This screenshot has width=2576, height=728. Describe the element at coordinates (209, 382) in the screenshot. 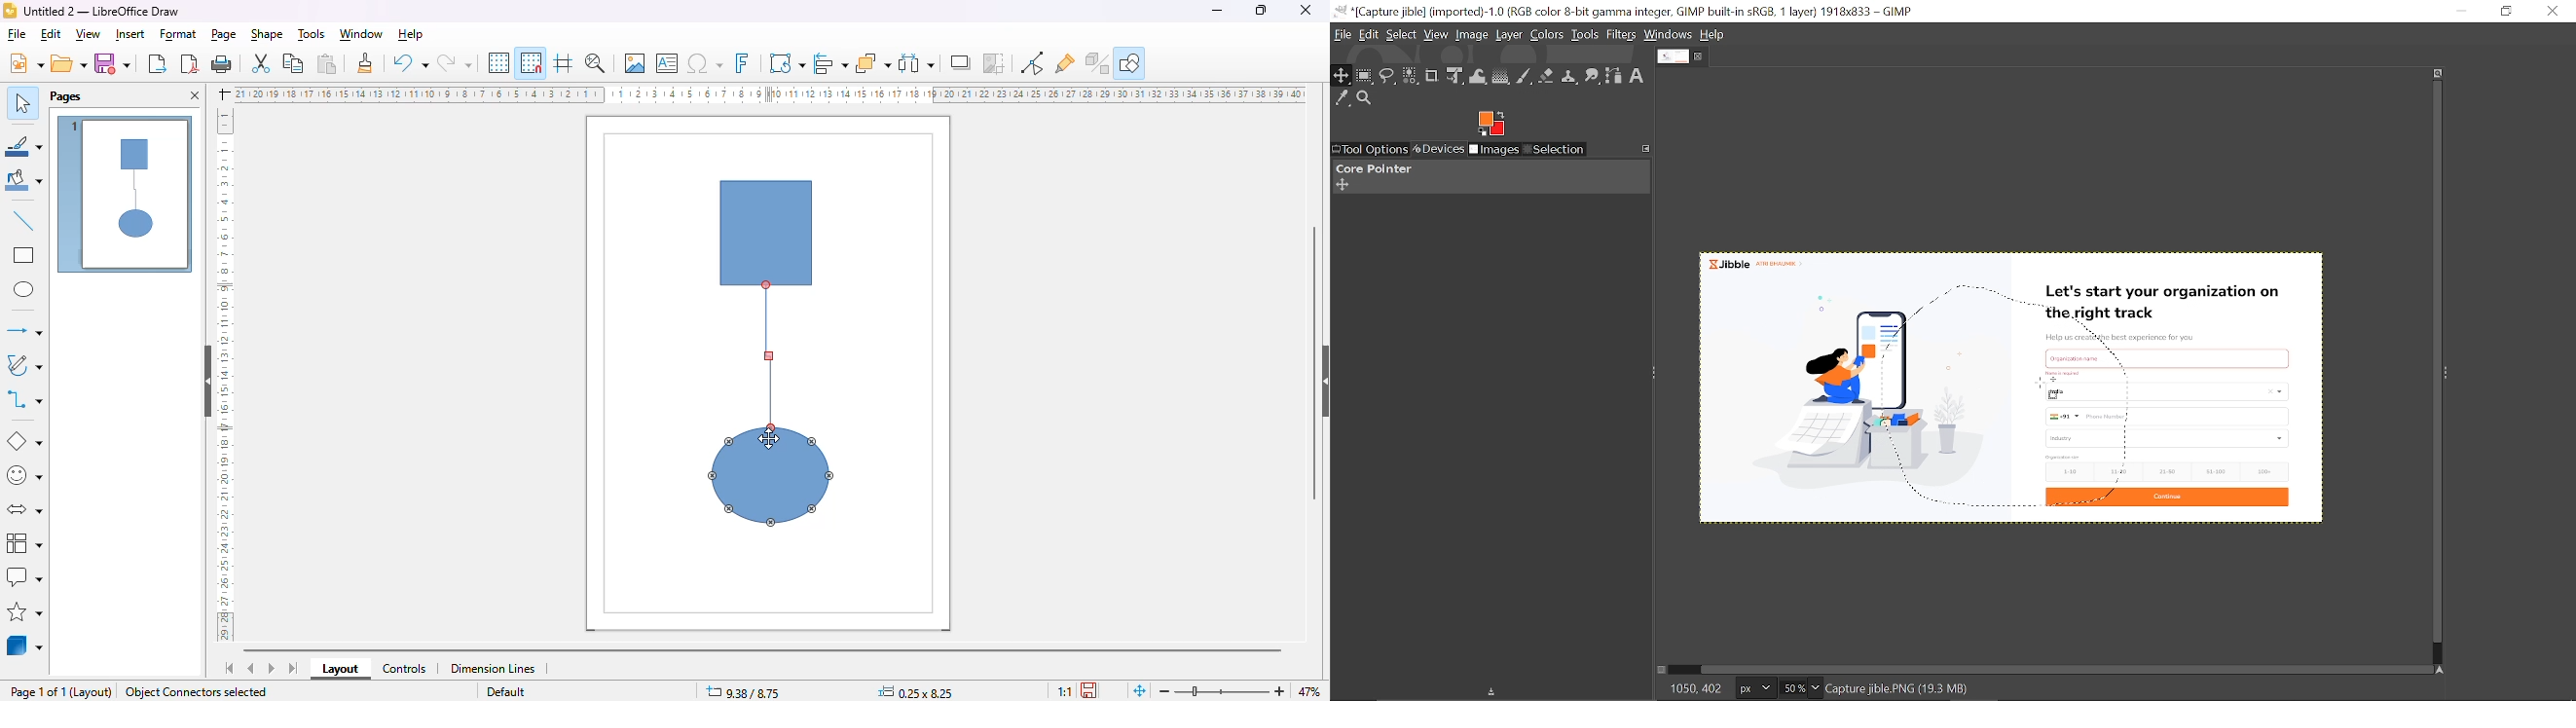

I see `hide` at that location.